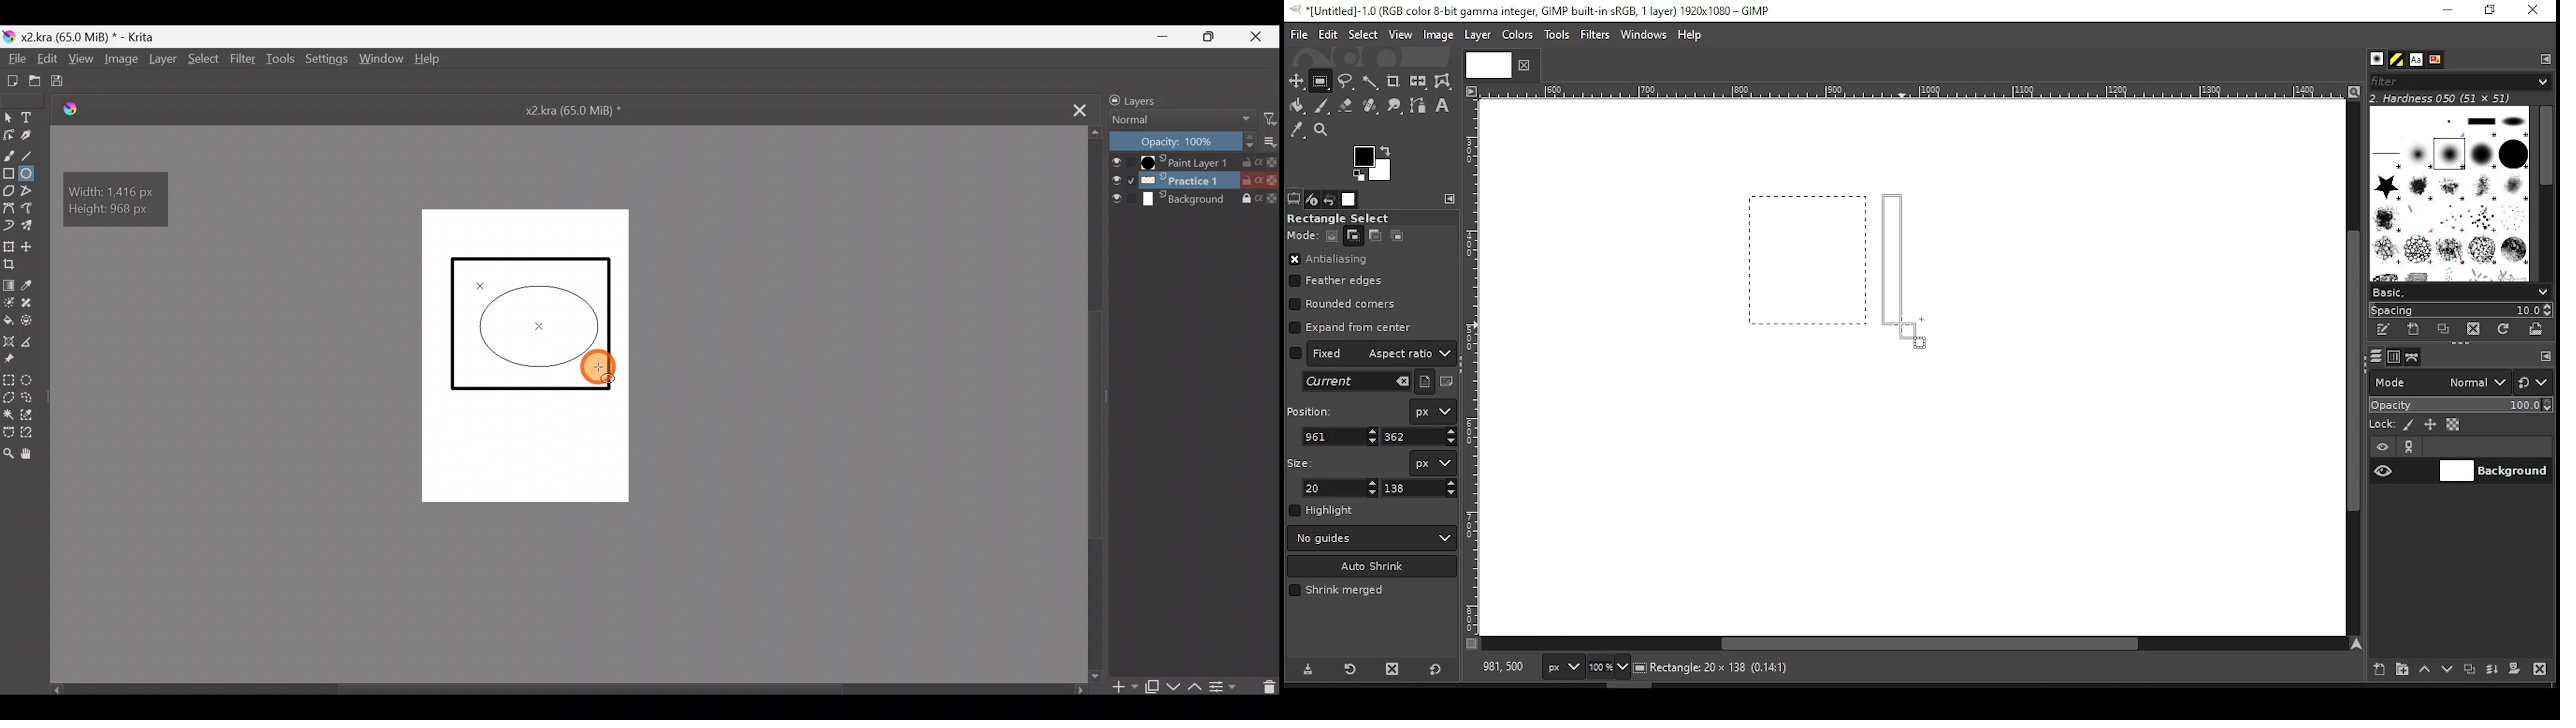  I want to click on Ellipse tool, so click(31, 175).